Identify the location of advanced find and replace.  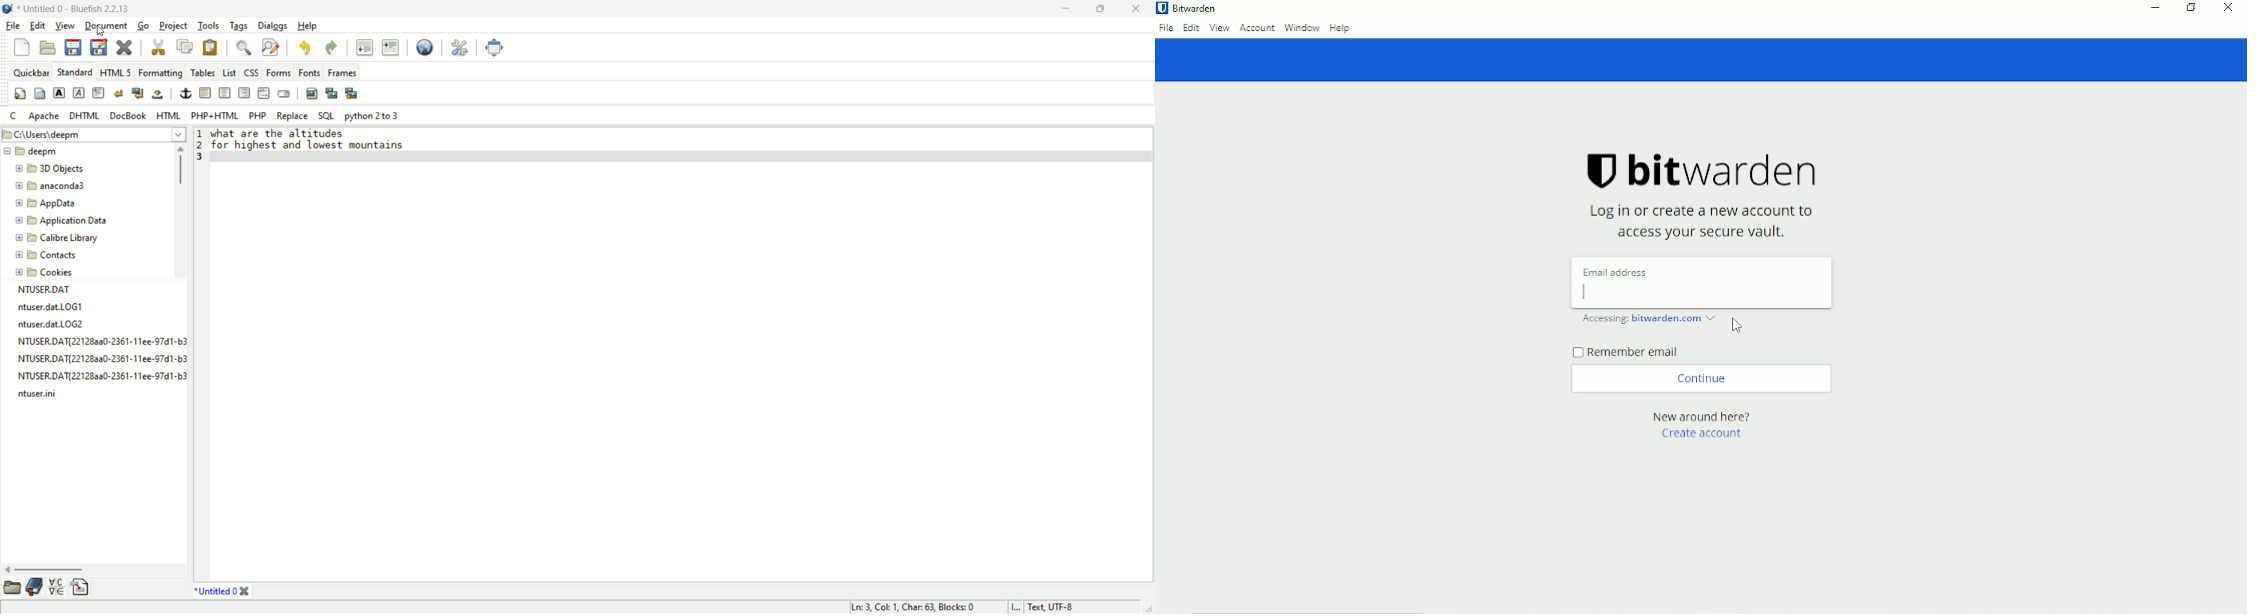
(270, 48).